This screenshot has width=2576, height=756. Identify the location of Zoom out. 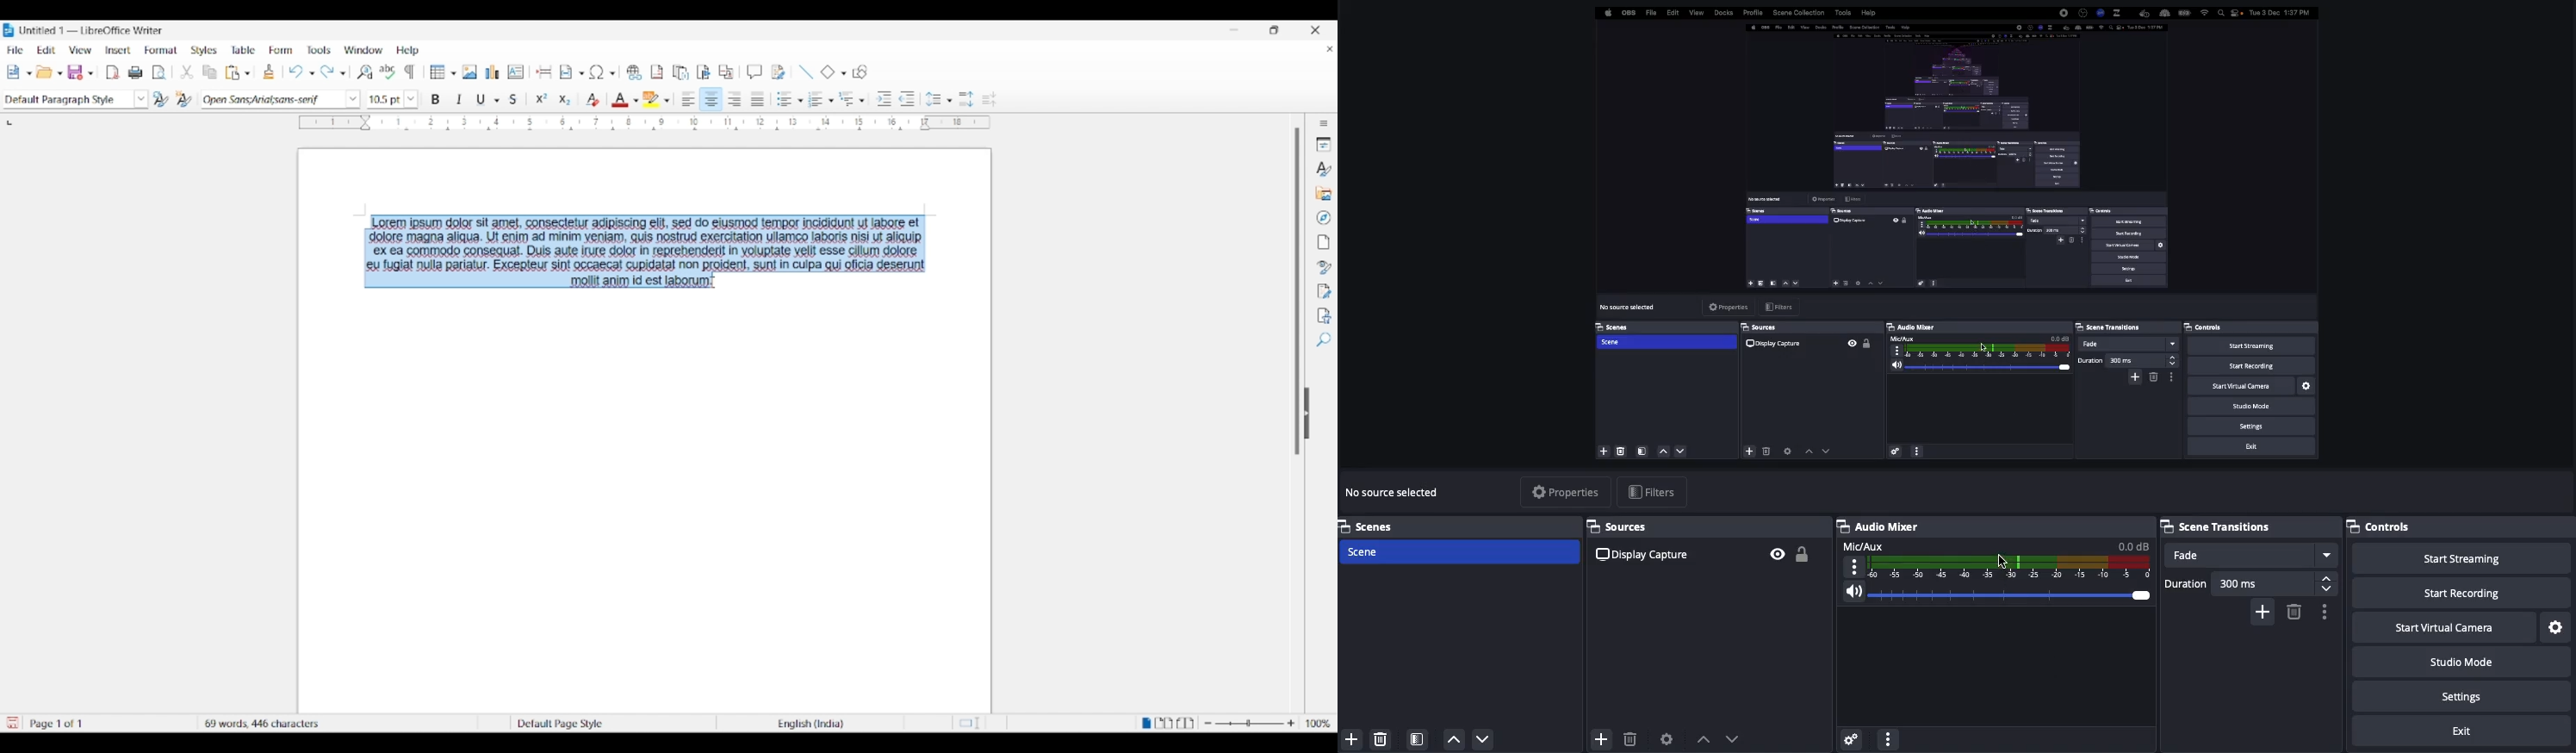
(1209, 723).